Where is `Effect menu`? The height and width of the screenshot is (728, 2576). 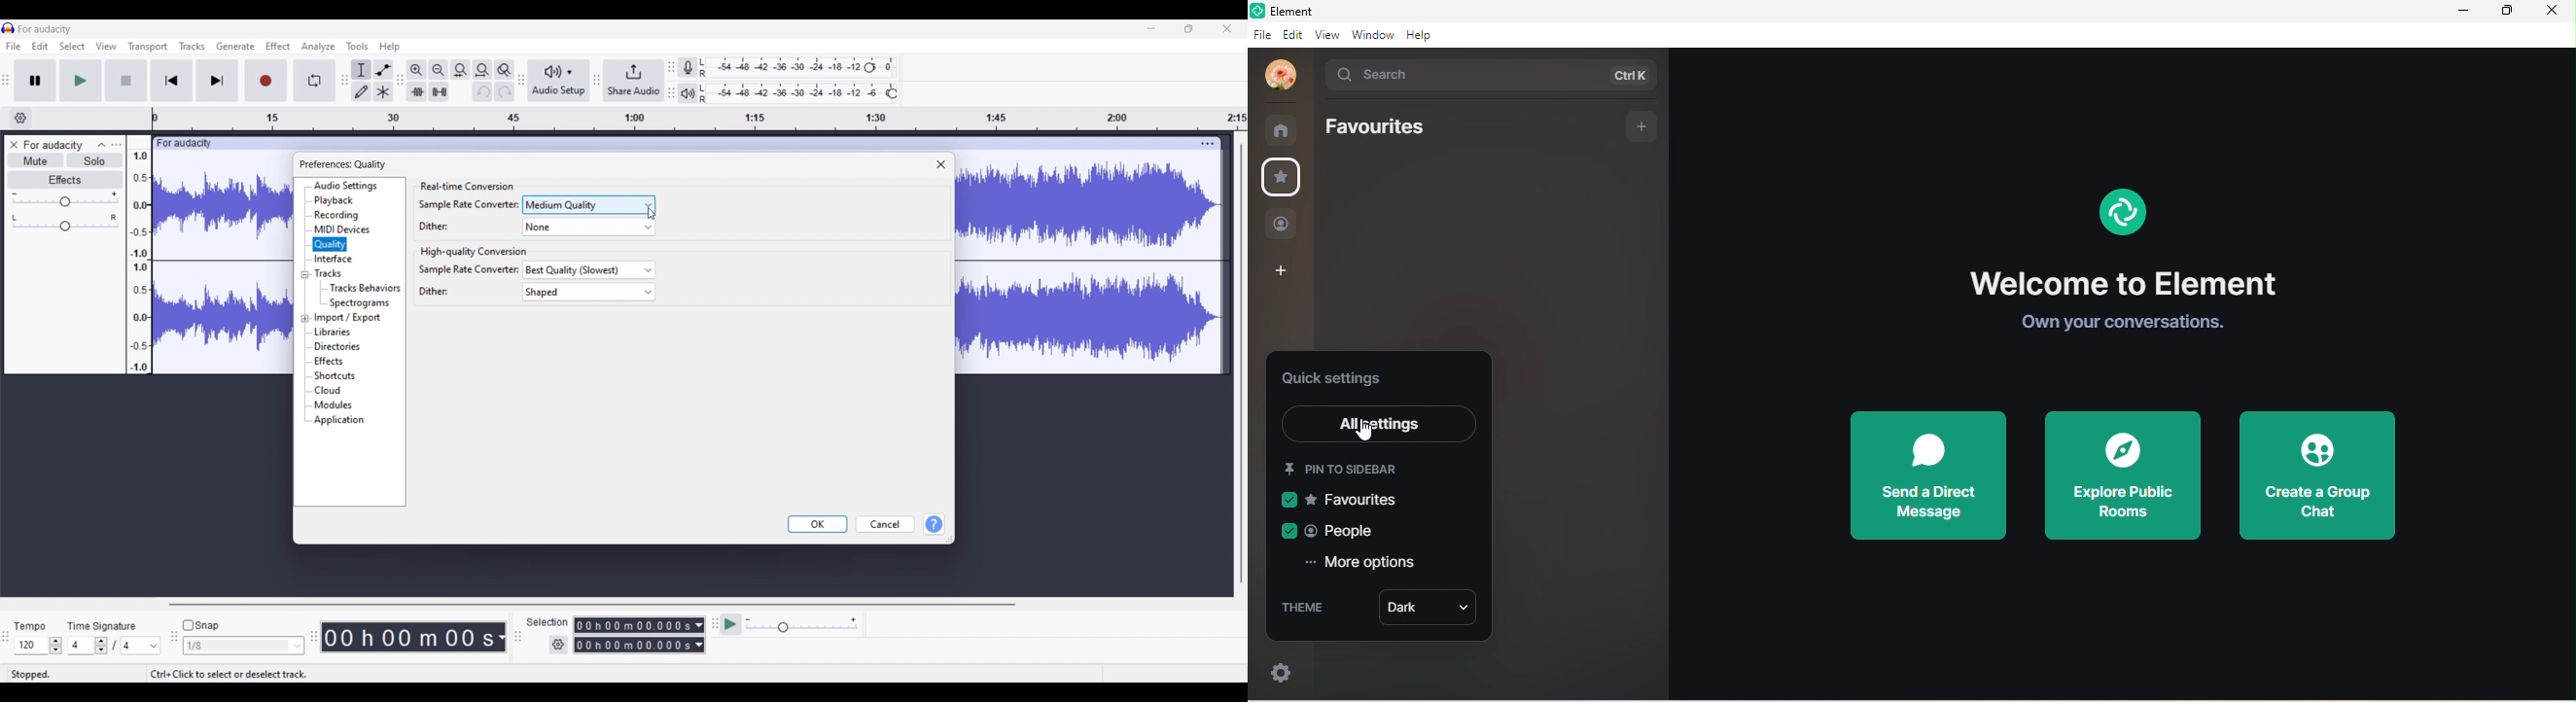 Effect menu is located at coordinates (278, 46).